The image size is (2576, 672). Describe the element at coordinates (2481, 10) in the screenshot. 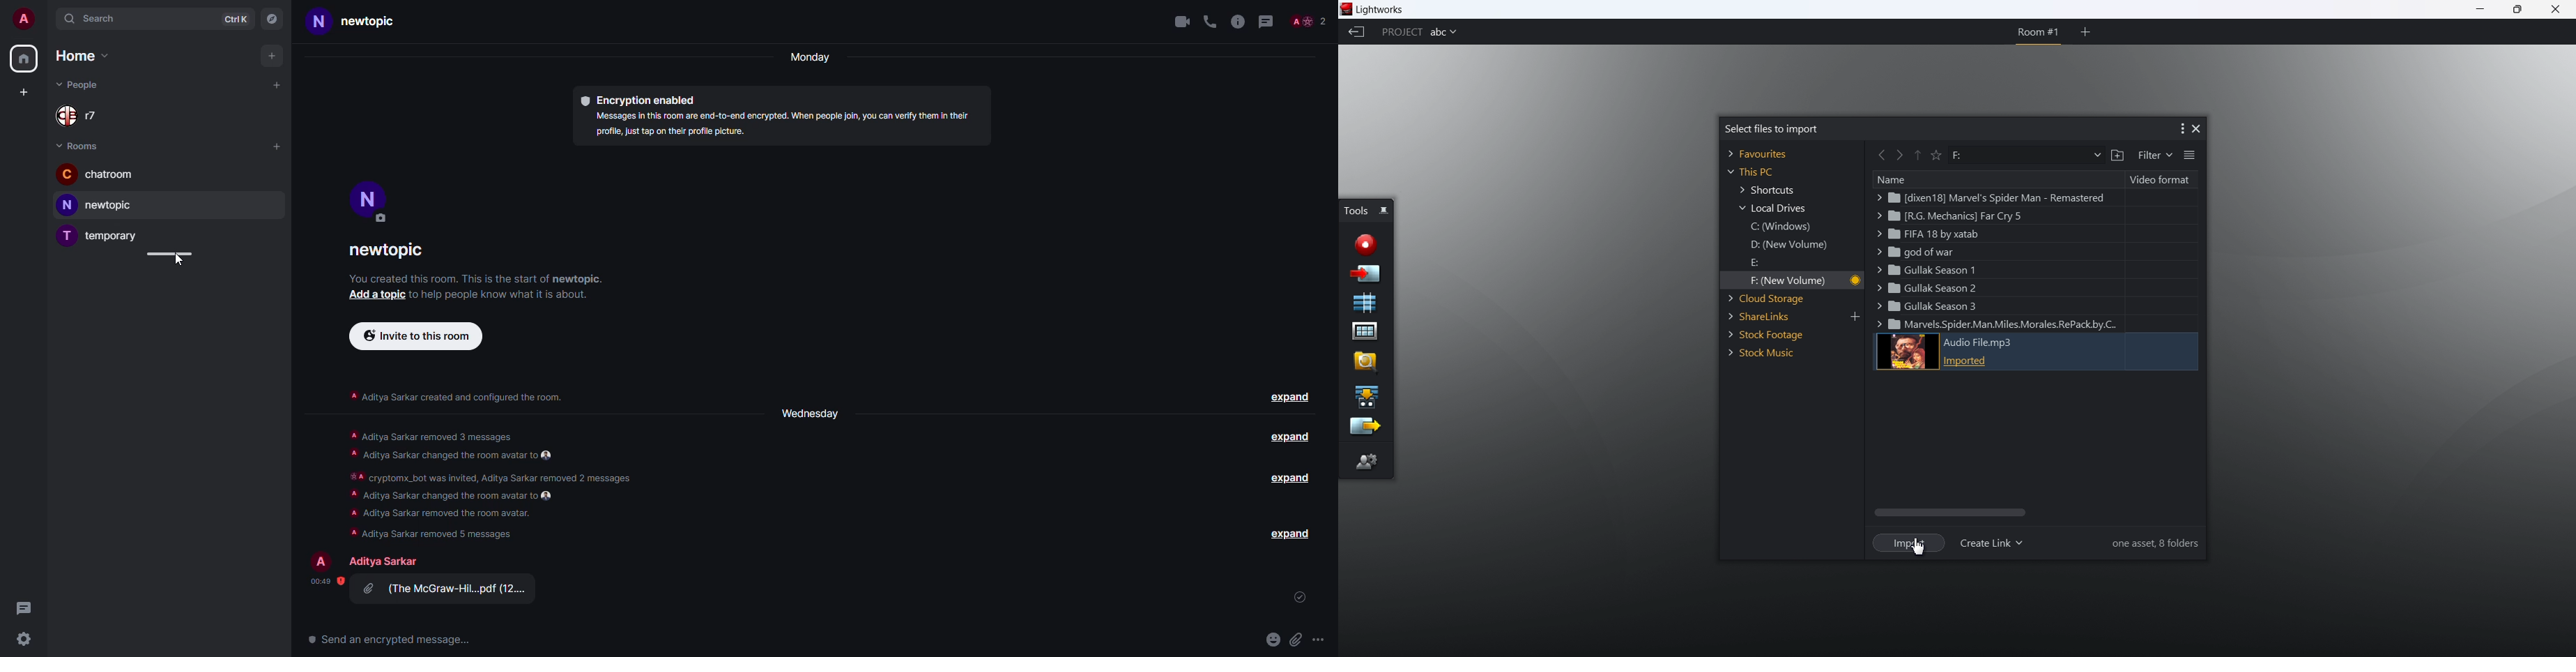

I see `minimize` at that location.